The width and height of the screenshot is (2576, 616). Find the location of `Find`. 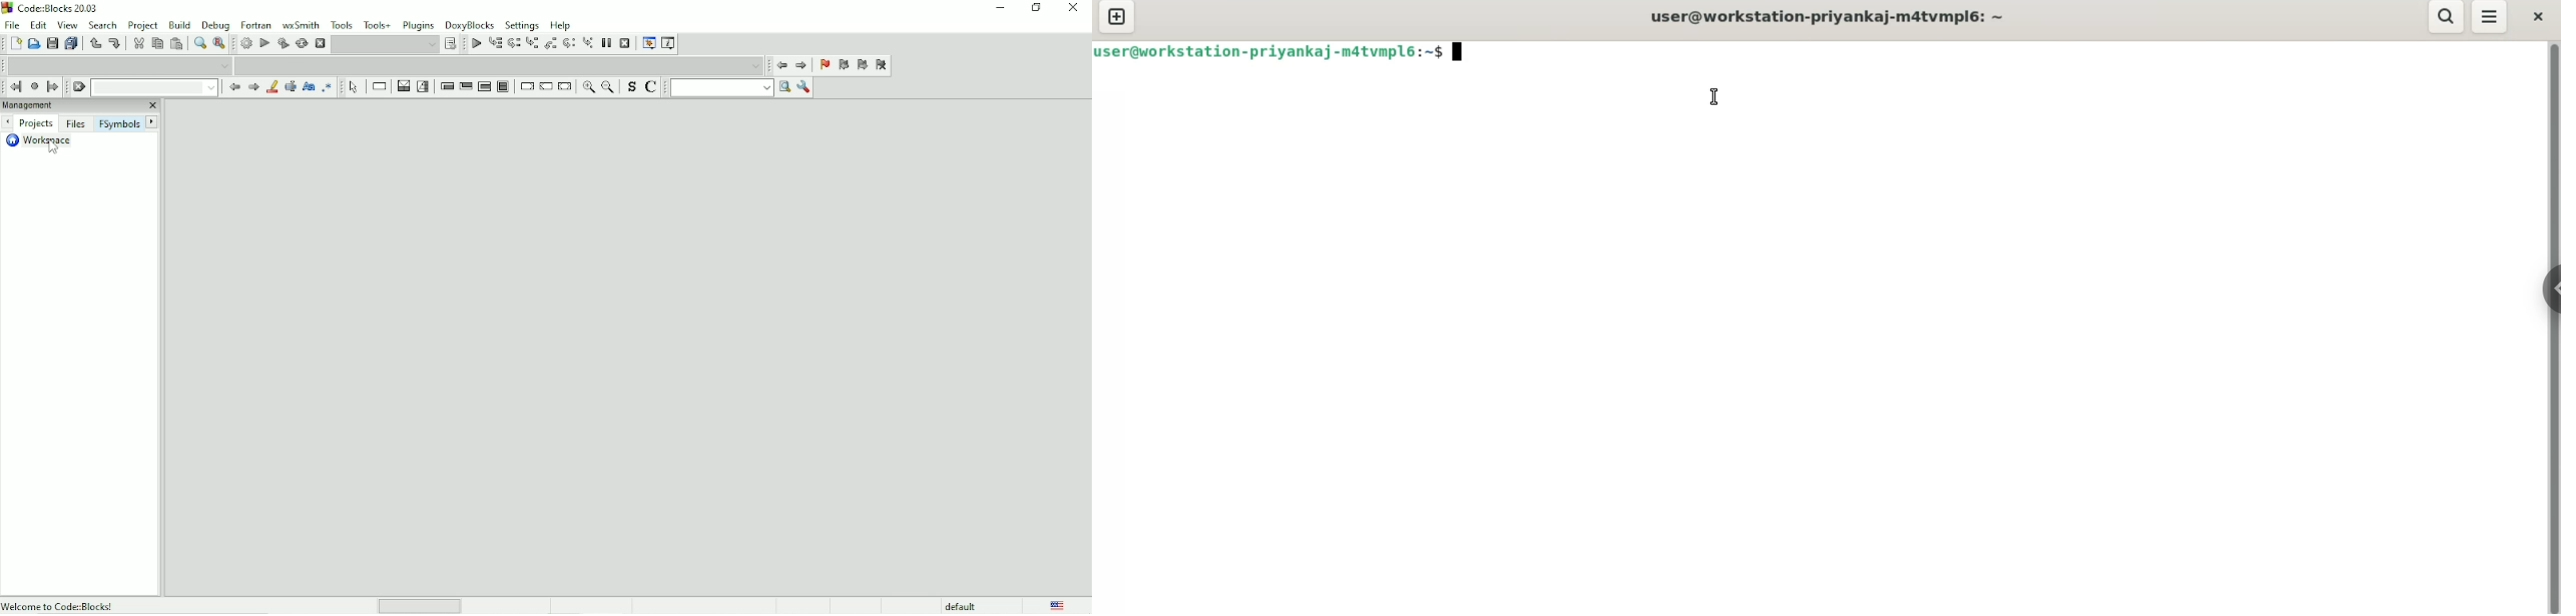

Find is located at coordinates (198, 44).